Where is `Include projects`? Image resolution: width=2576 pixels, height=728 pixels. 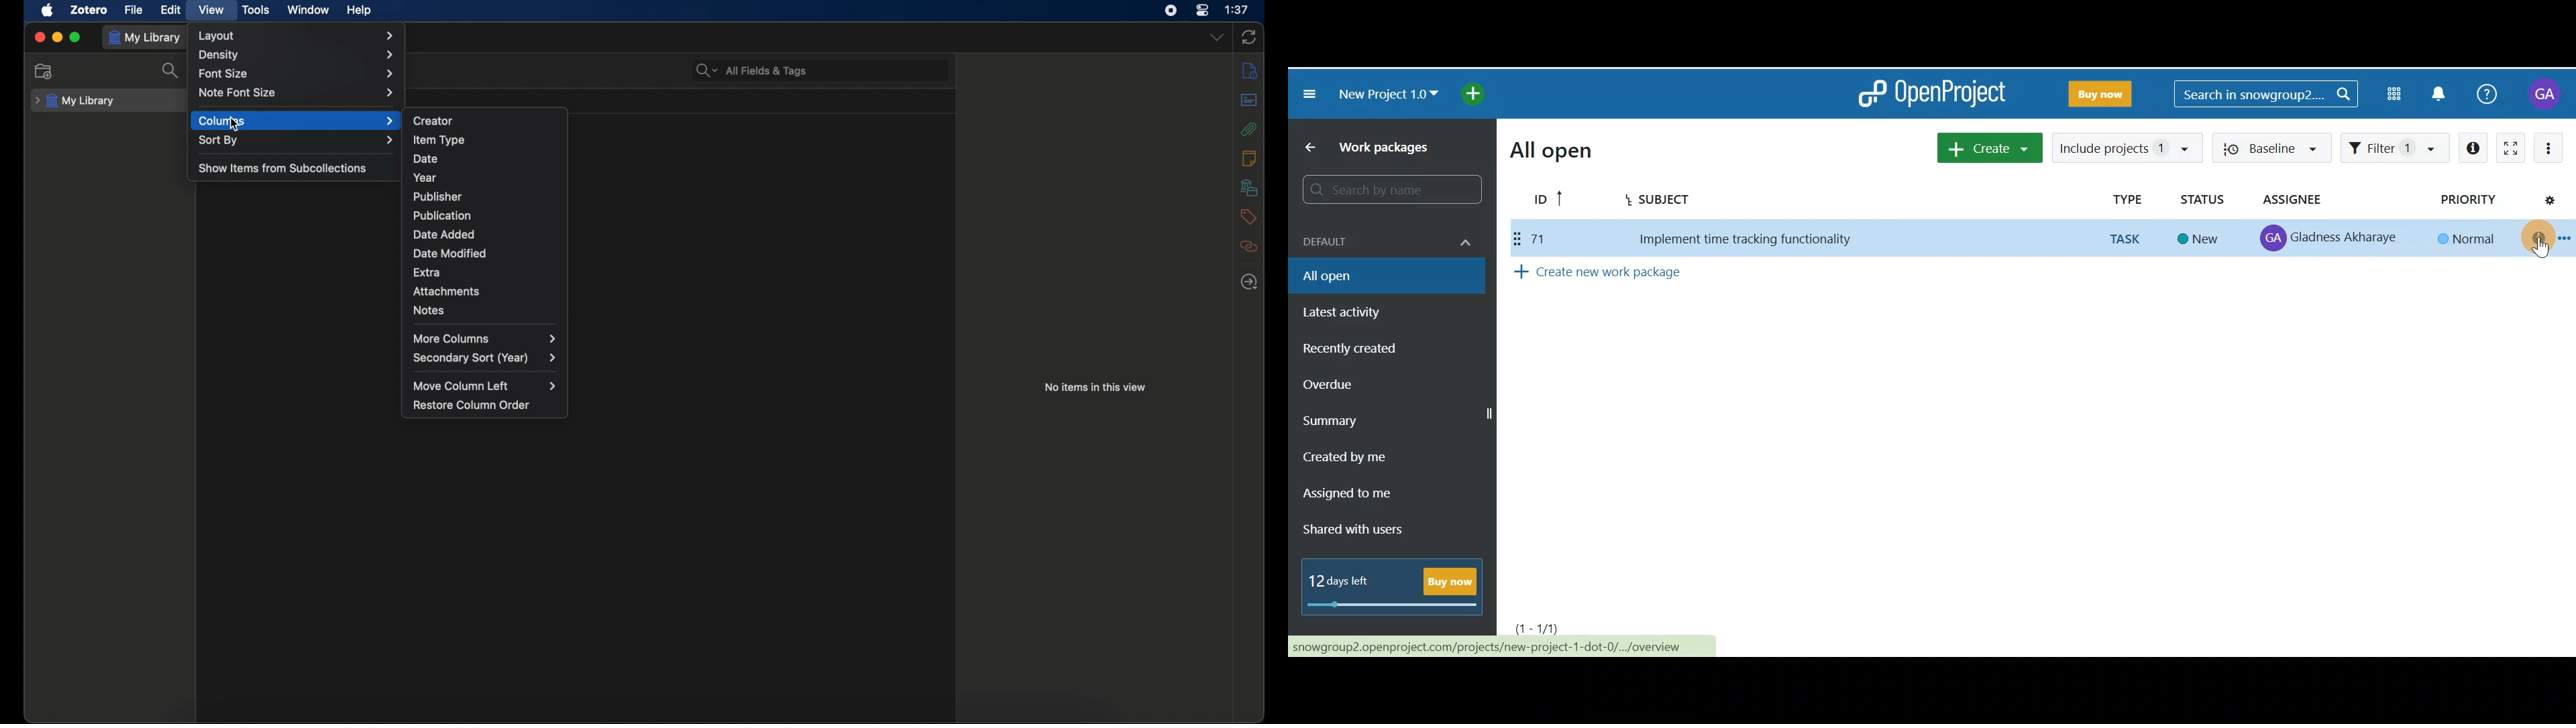
Include projects is located at coordinates (2125, 147).